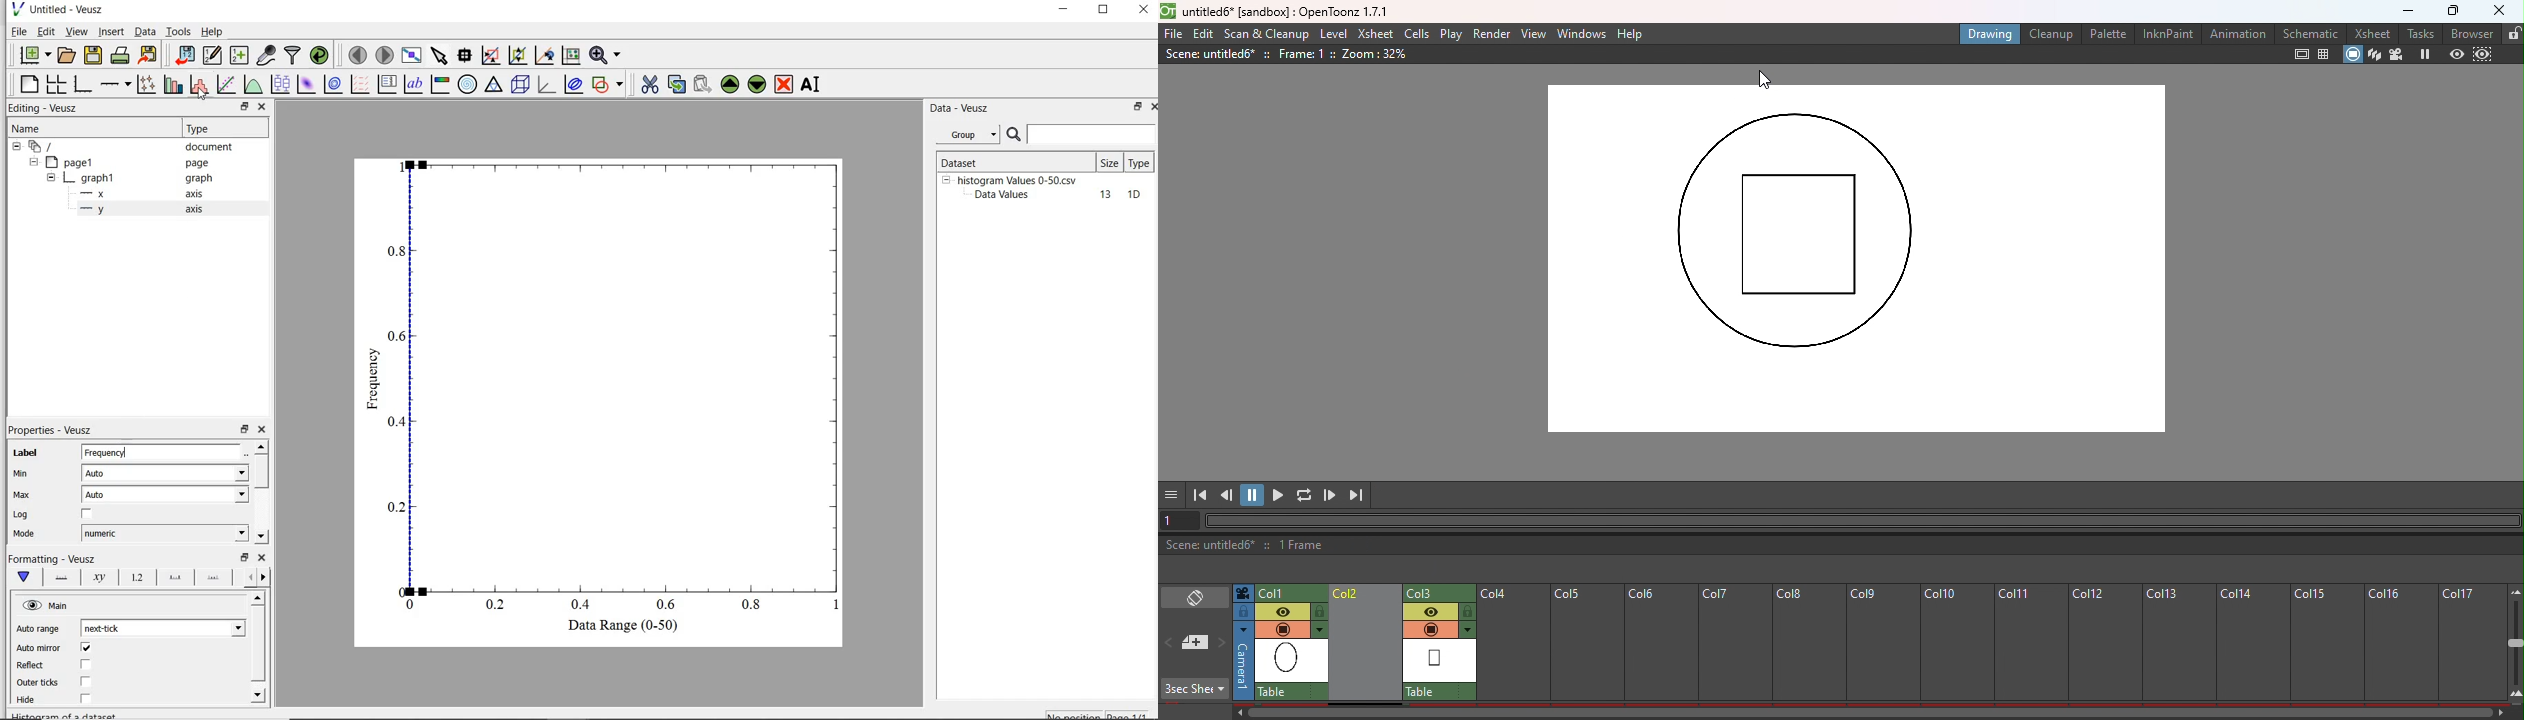 The height and width of the screenshot is (728, 2548). I want to click on click to reset graph axes, so click(490, 55).